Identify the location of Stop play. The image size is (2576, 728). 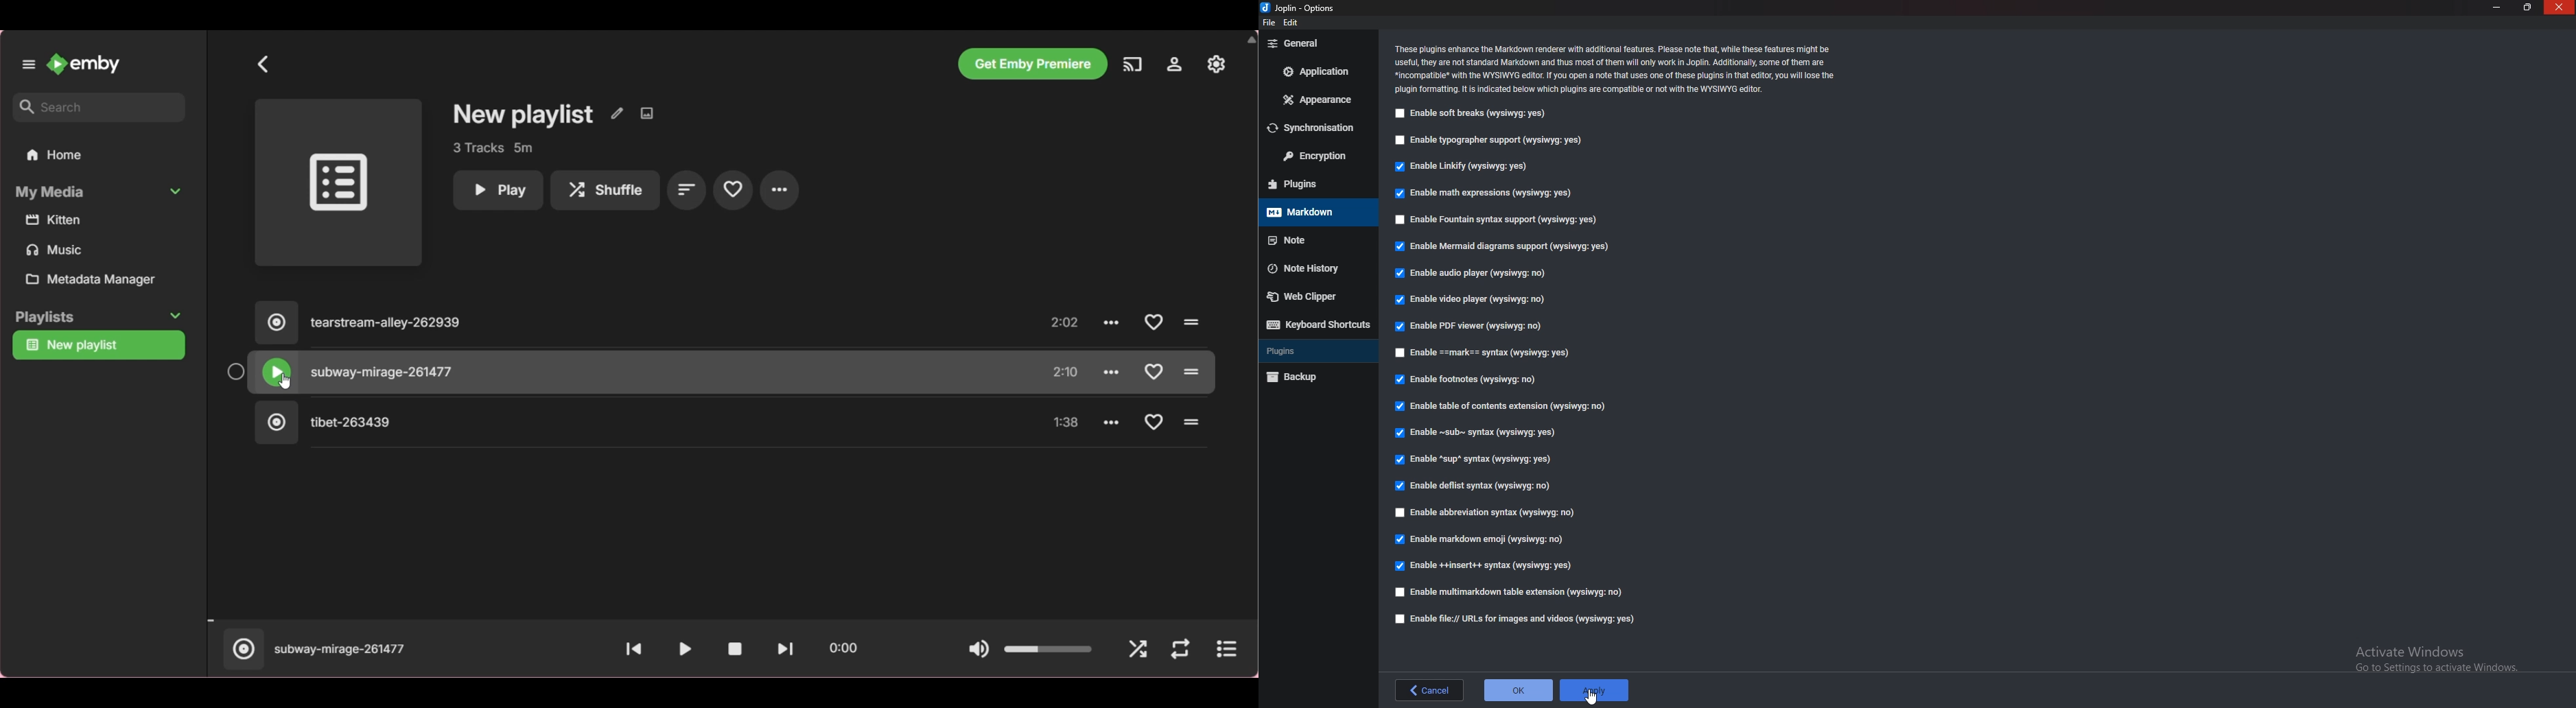
(735, 649).